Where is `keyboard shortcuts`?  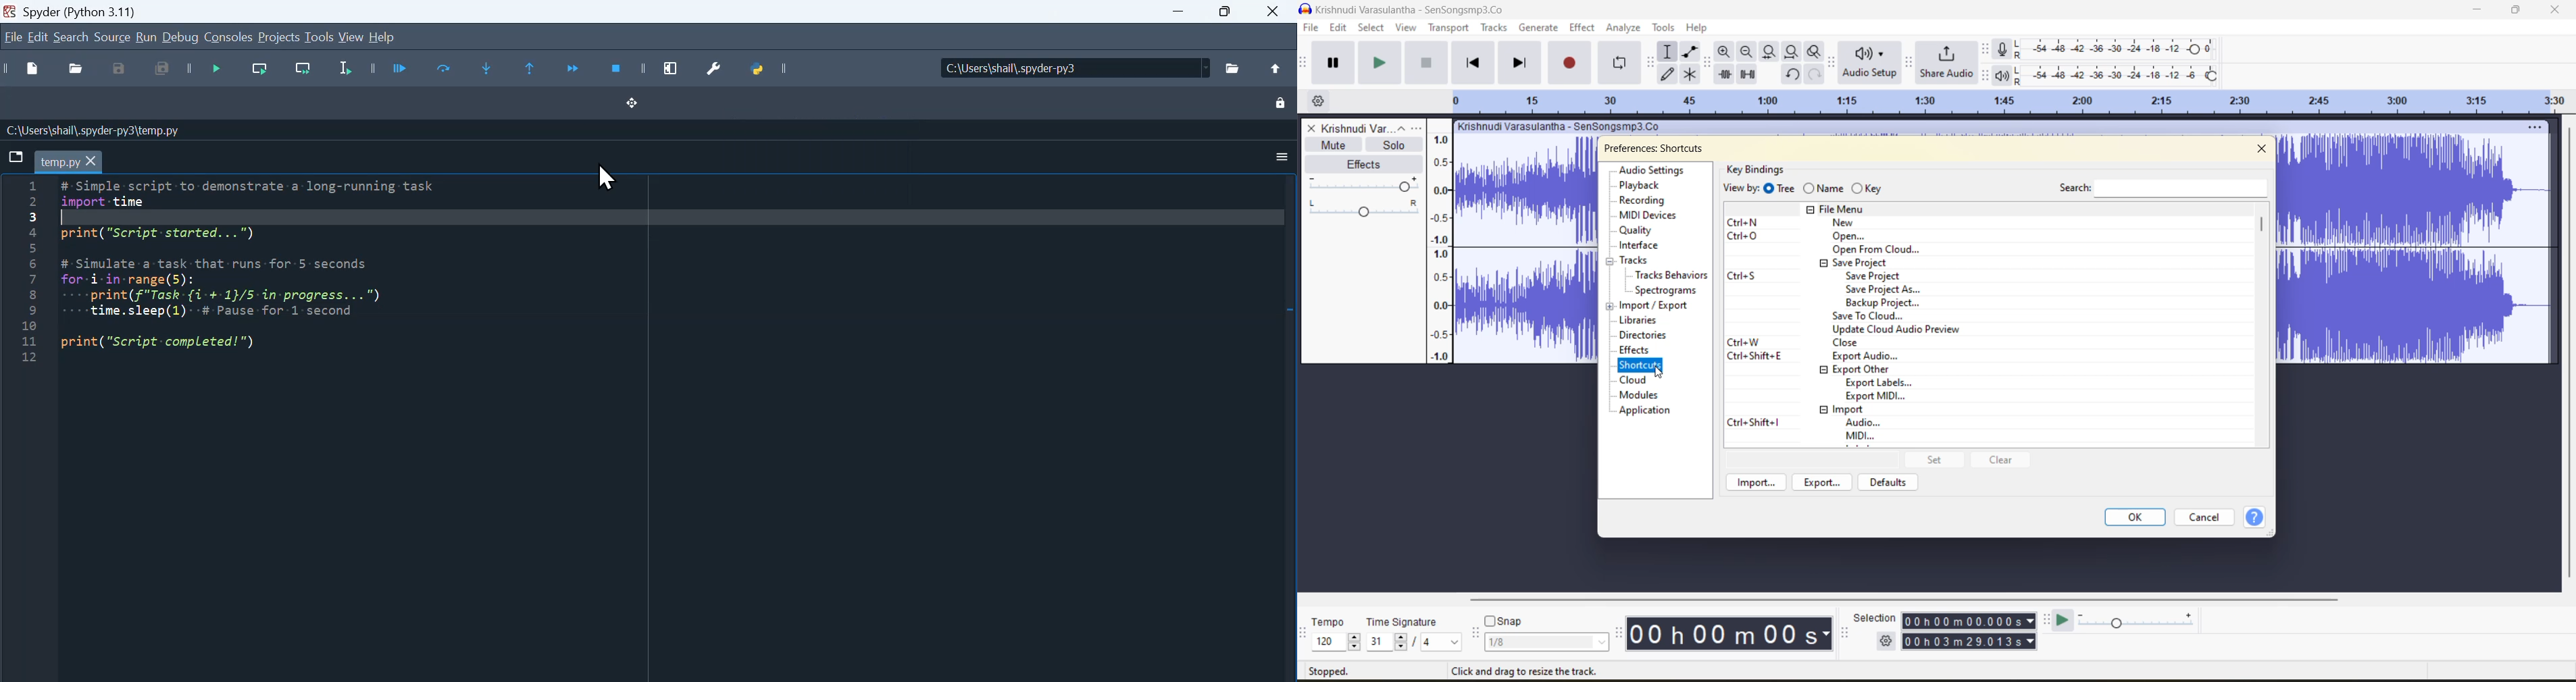 keyboard shortcuts is located at coordinates (1838, 326).